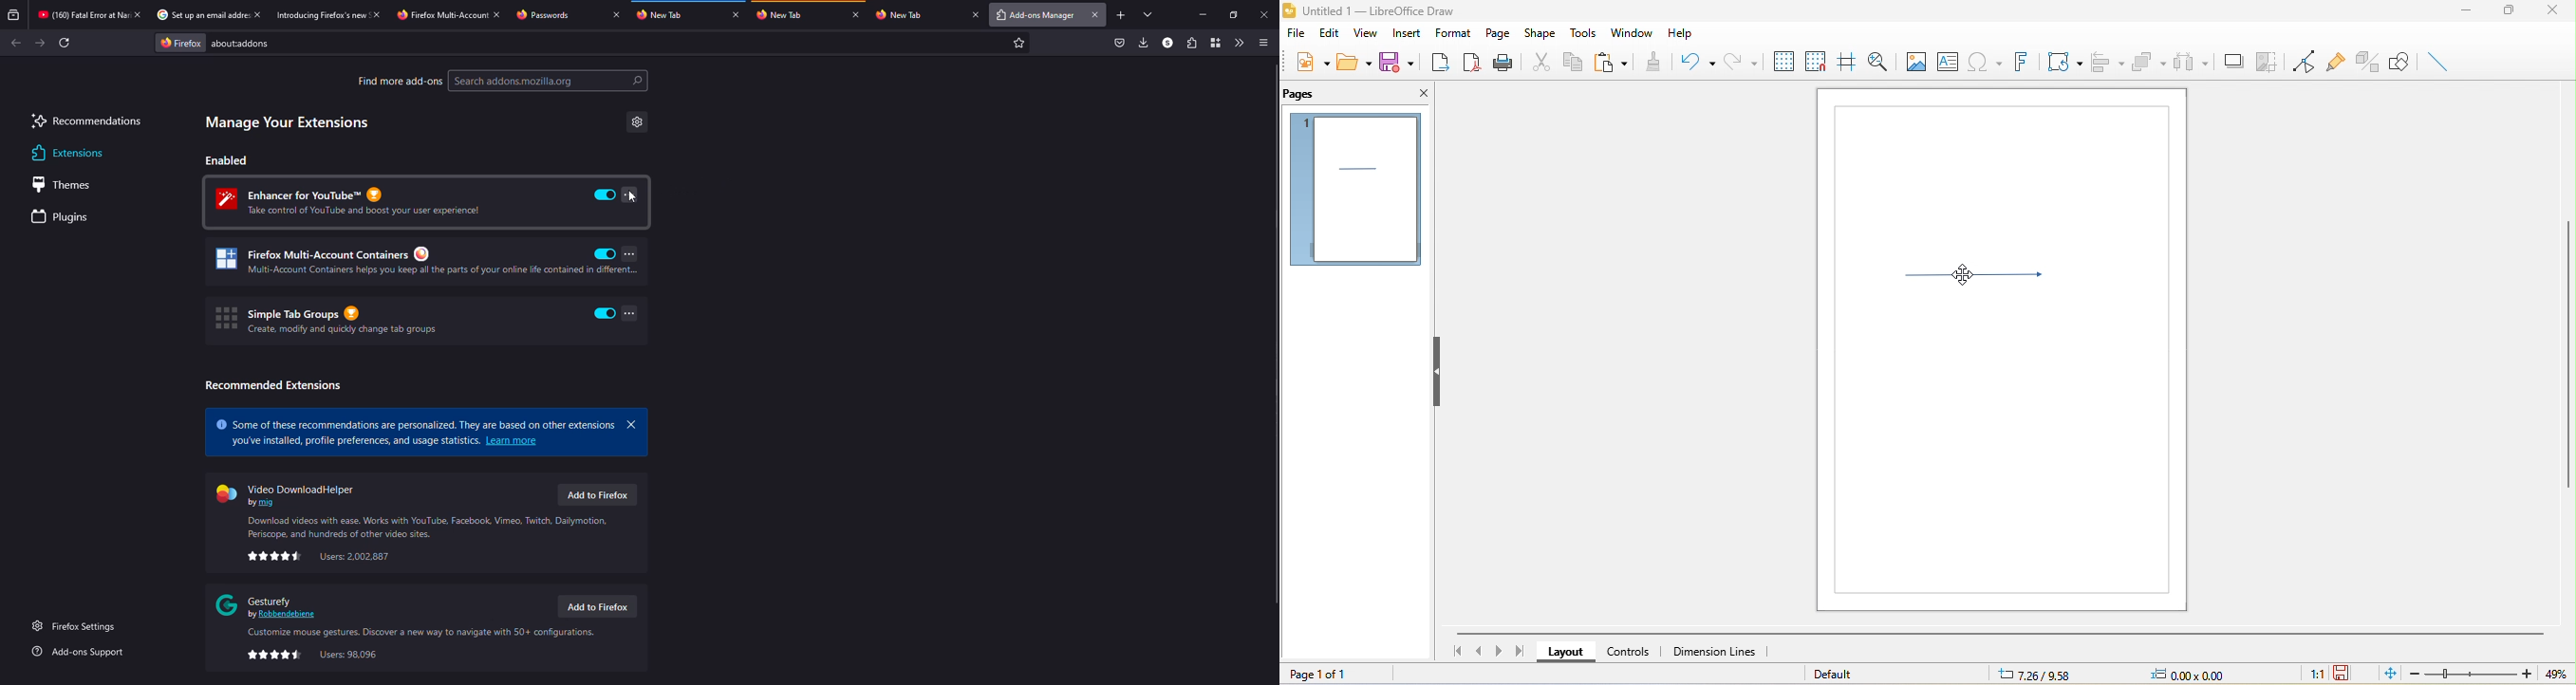  What do you see at coordinates (354, 441) in the screenshot?
I see `Text` at bounding box center [354, 441].